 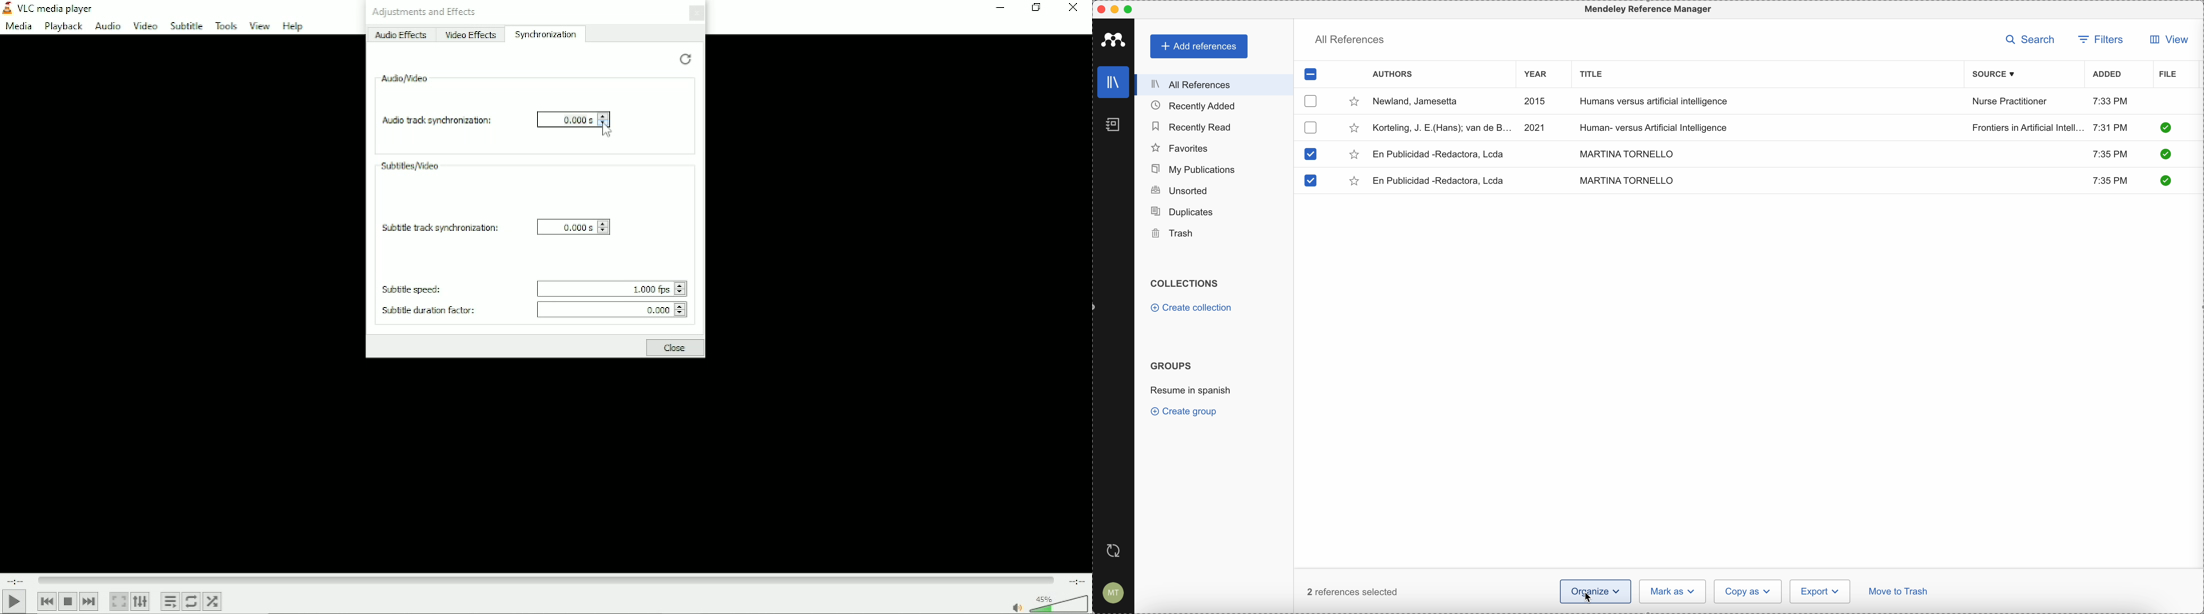 I want to click on Newland, Jamesetta, so click(x=1420, y=102).